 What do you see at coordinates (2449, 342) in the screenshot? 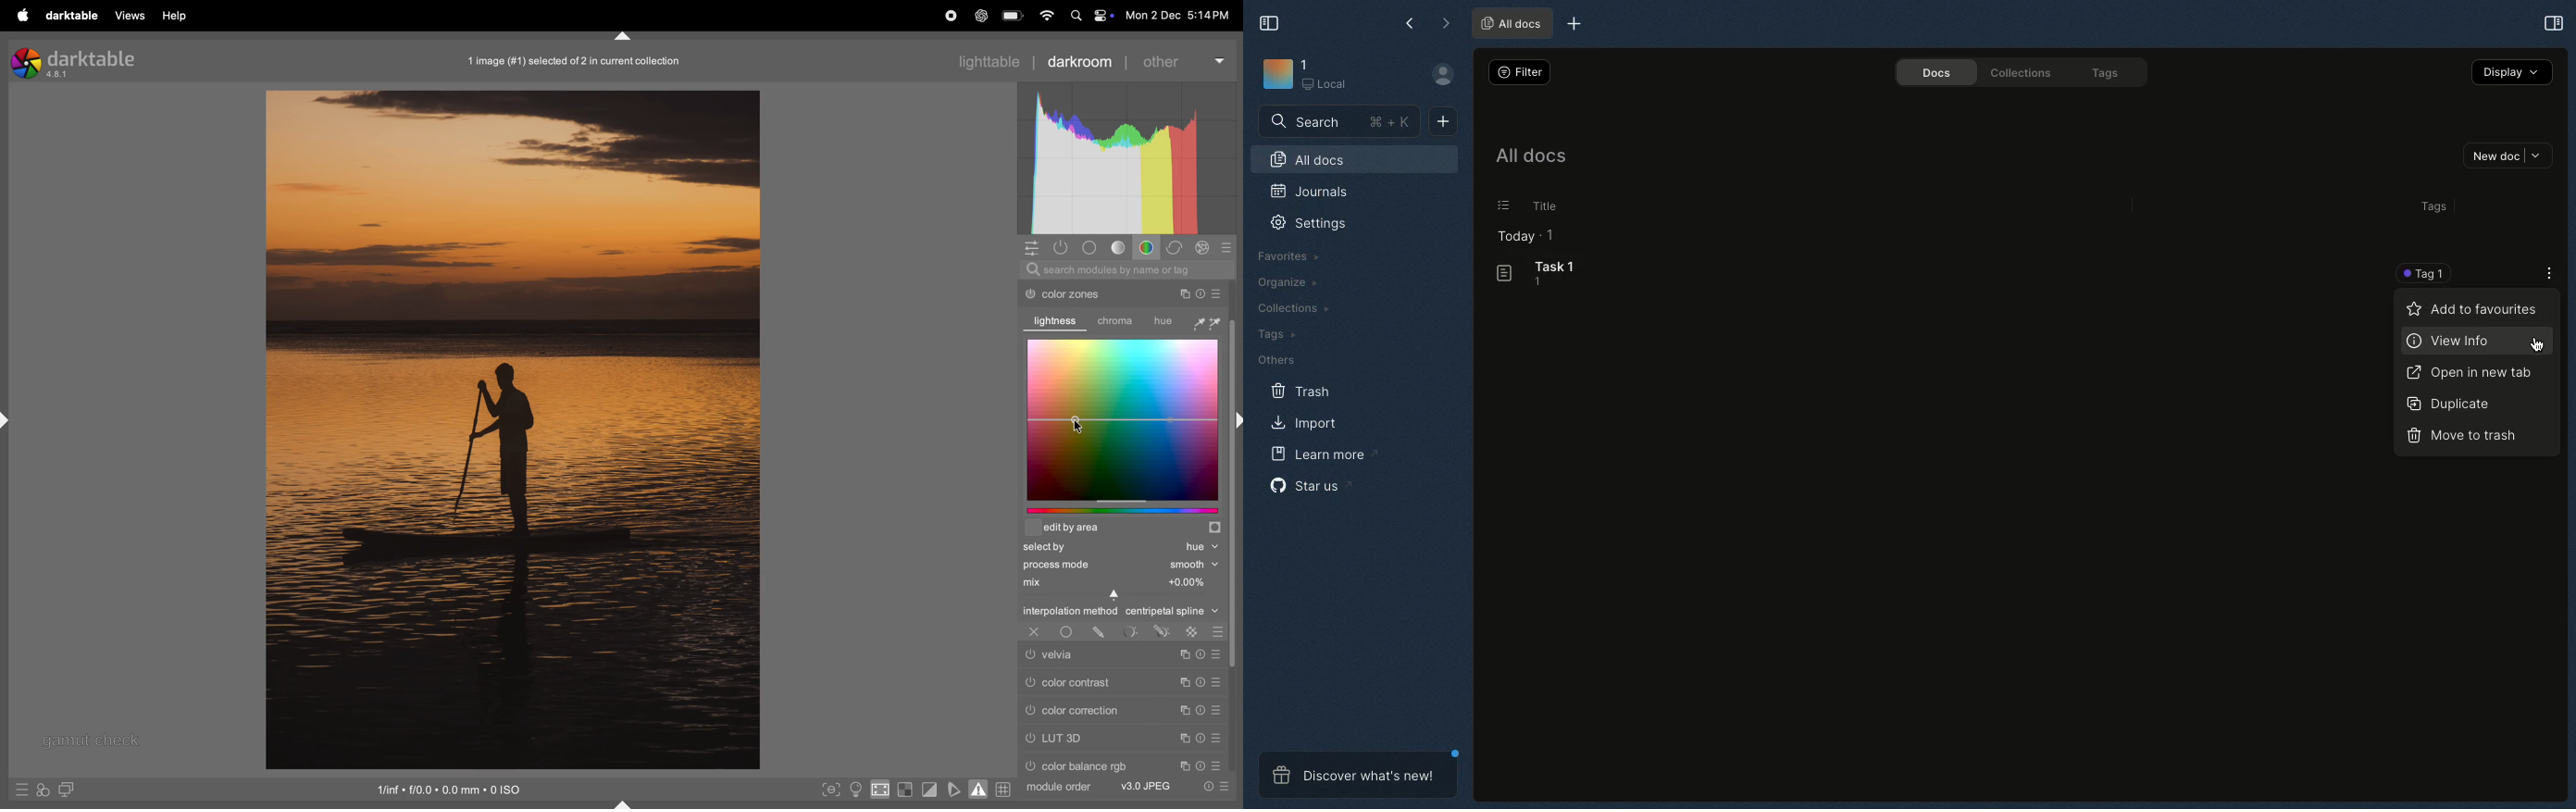
I see `View info` at bounding box center [2449, 342].